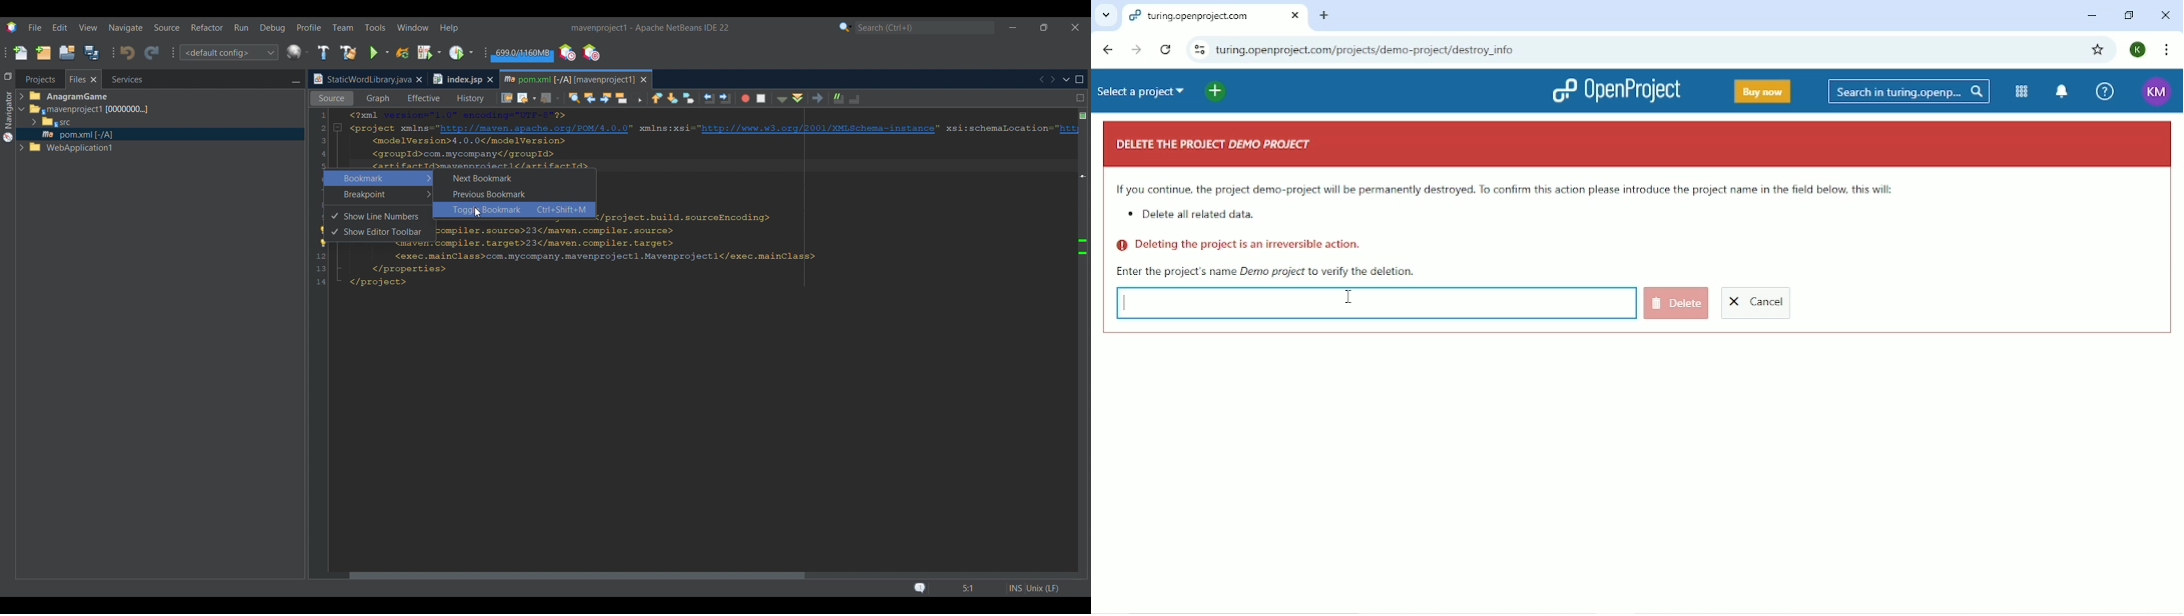 The width and height of the screenshot is (2184, 616). What do you see at coordinates (2128, 16) in the screenshot?
I see `Restore down` at bounding box center [2128, 16].